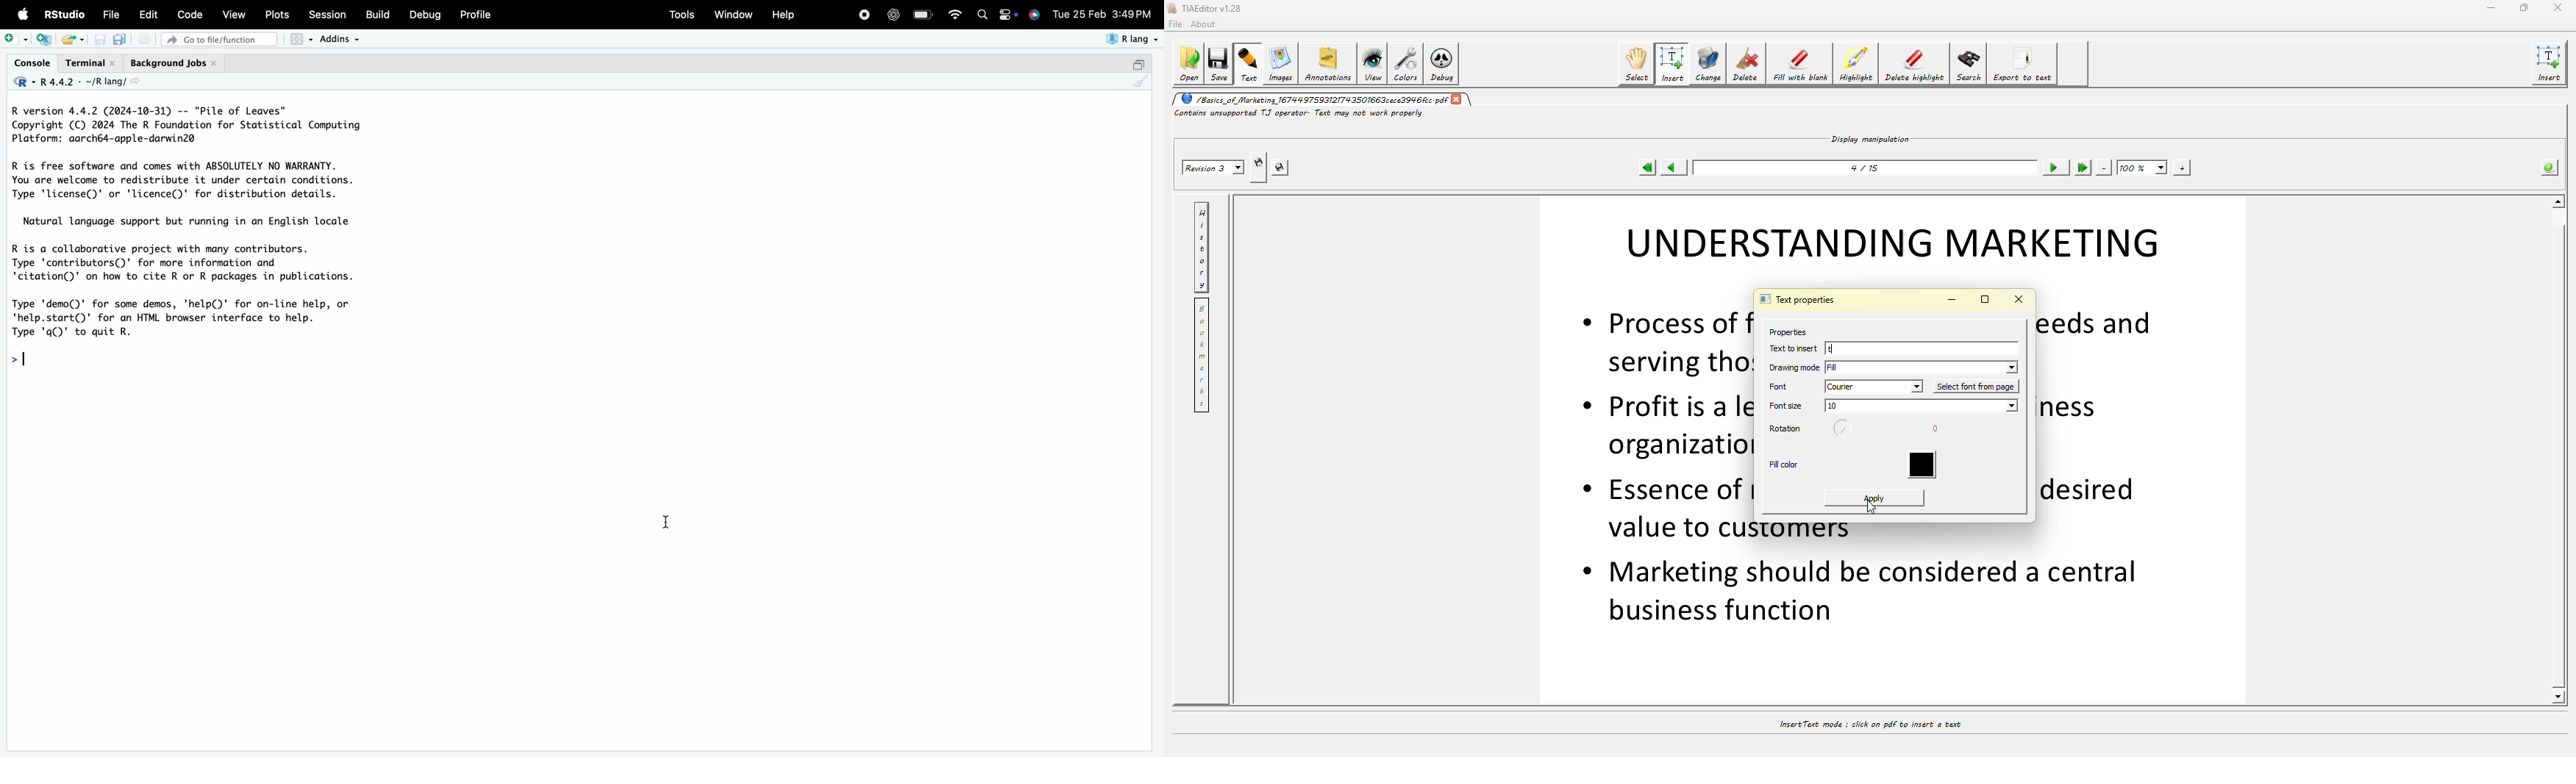 The width and height of the screenshot is (2576, 784). I want to click on Terminal, so click(91, 64).